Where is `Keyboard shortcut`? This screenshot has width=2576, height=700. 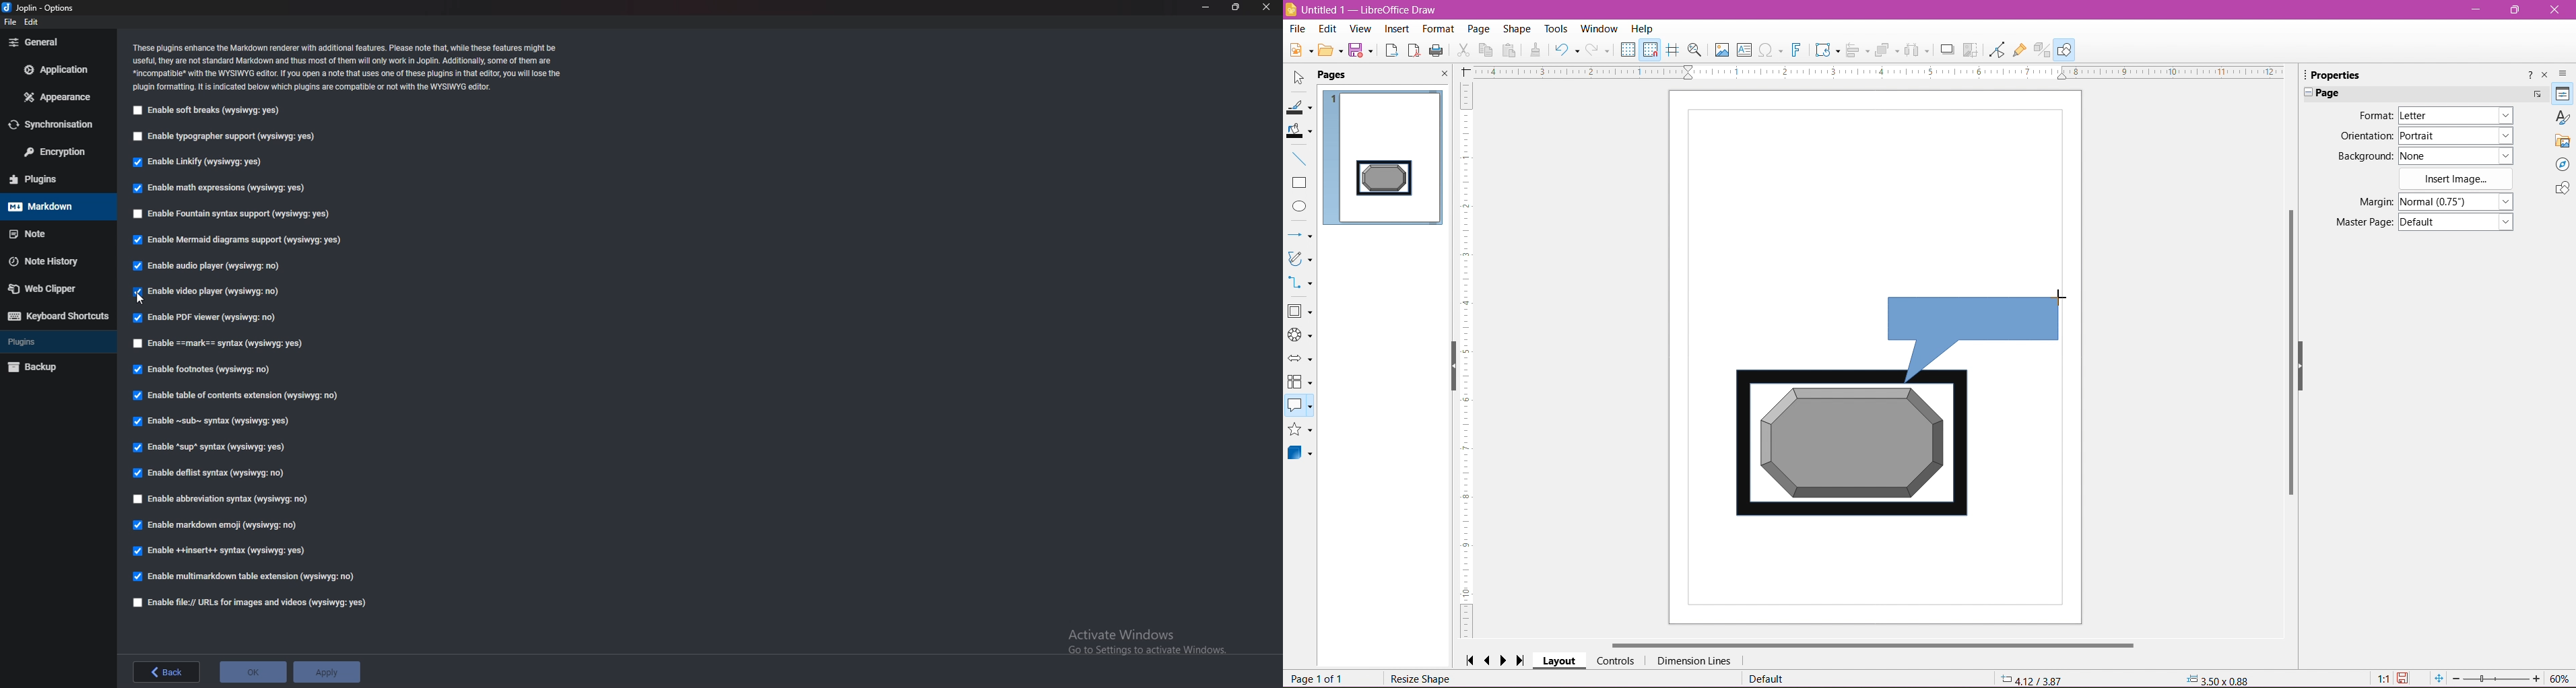
Keyboard shortcut is located at coordinates (57, 317).